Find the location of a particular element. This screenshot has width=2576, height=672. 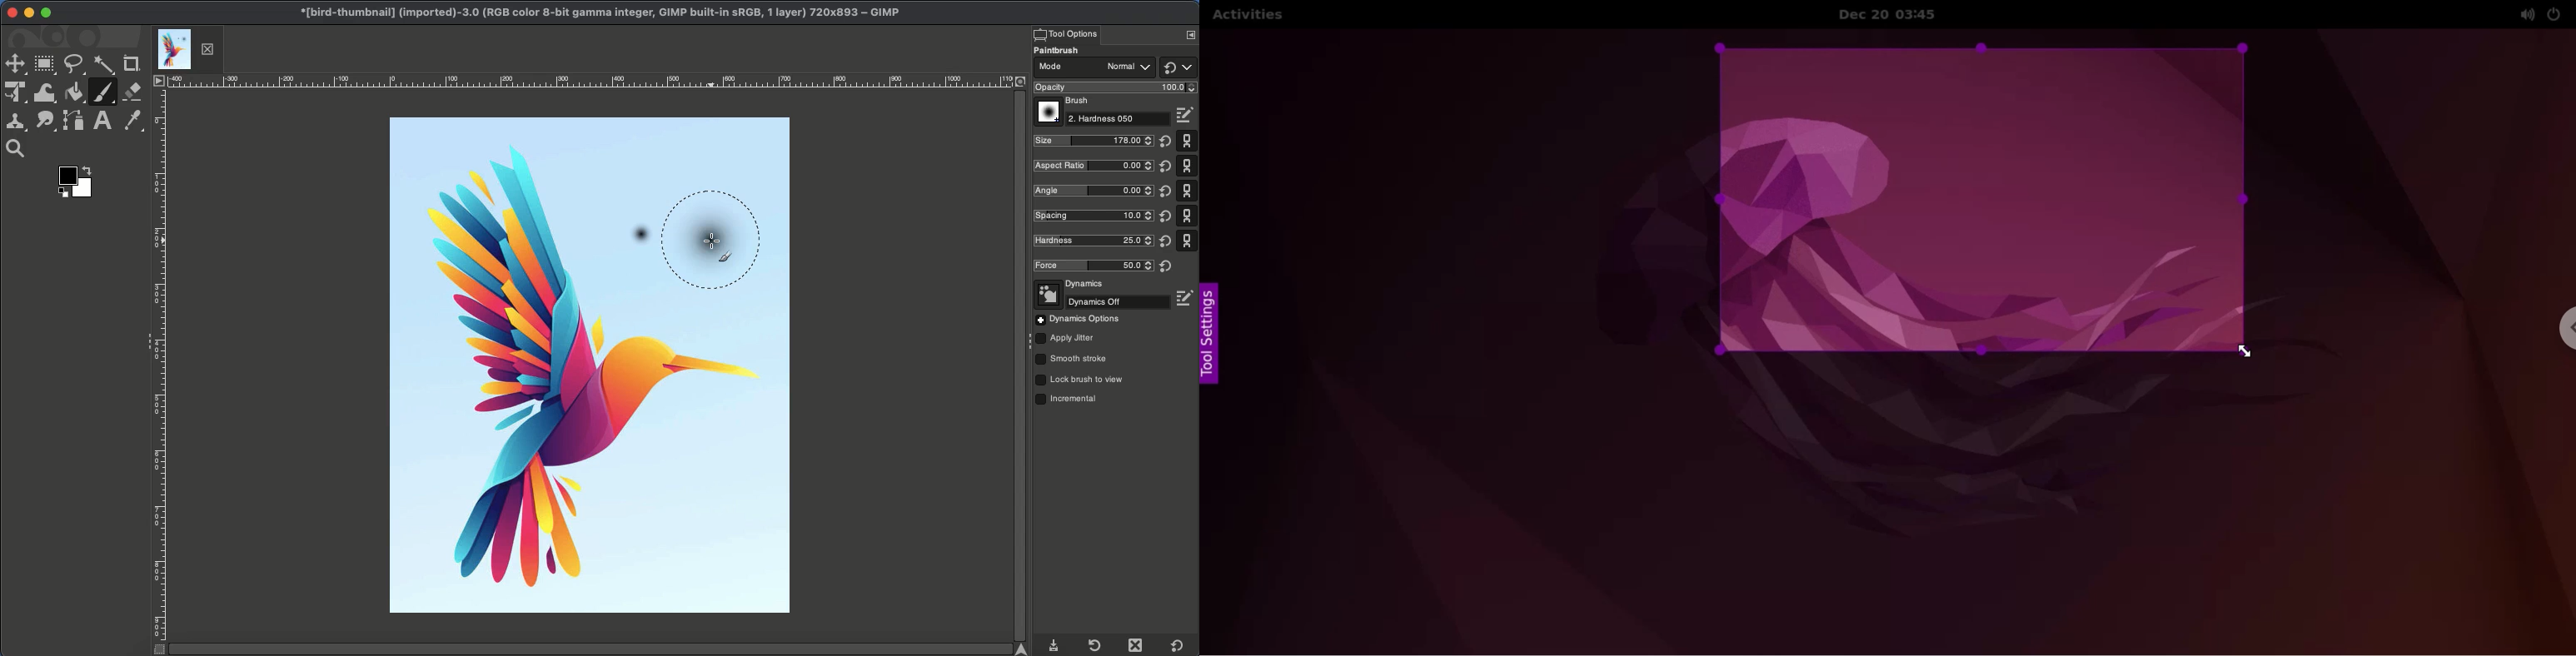

Tool options is located at coordinates (1065, 33).